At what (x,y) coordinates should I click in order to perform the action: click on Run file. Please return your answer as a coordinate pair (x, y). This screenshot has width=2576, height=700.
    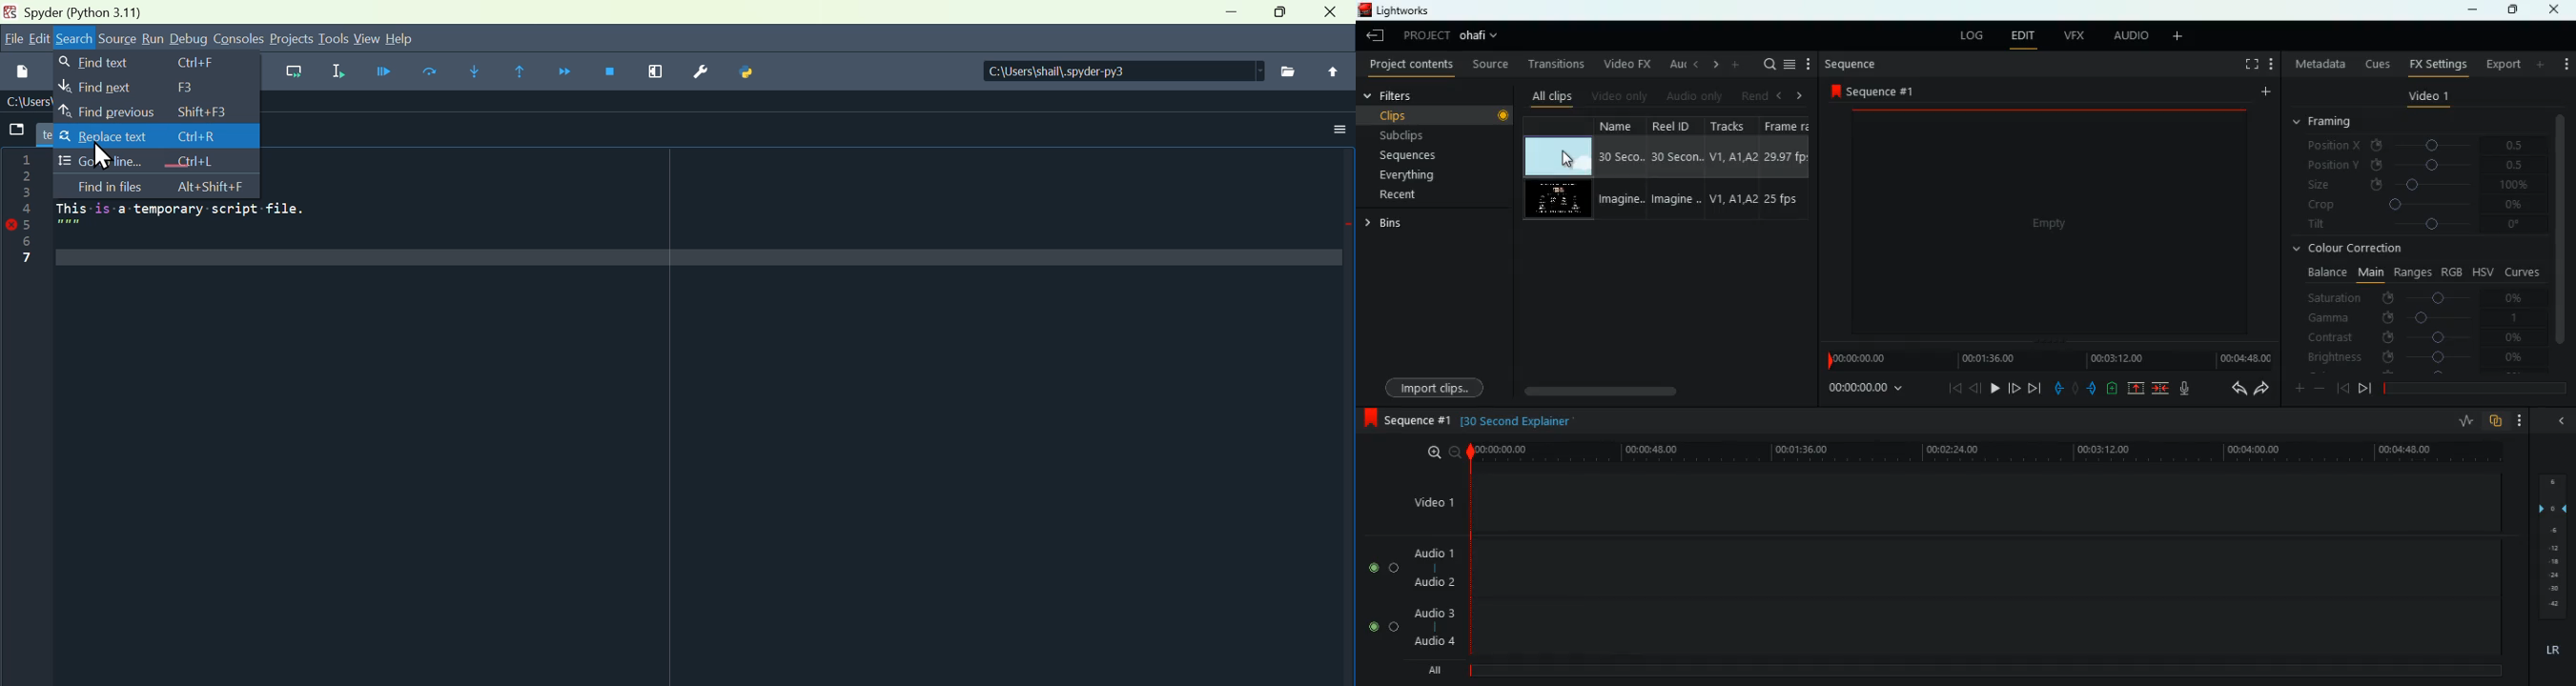
    Looking at the image, I should click on (383, 74).